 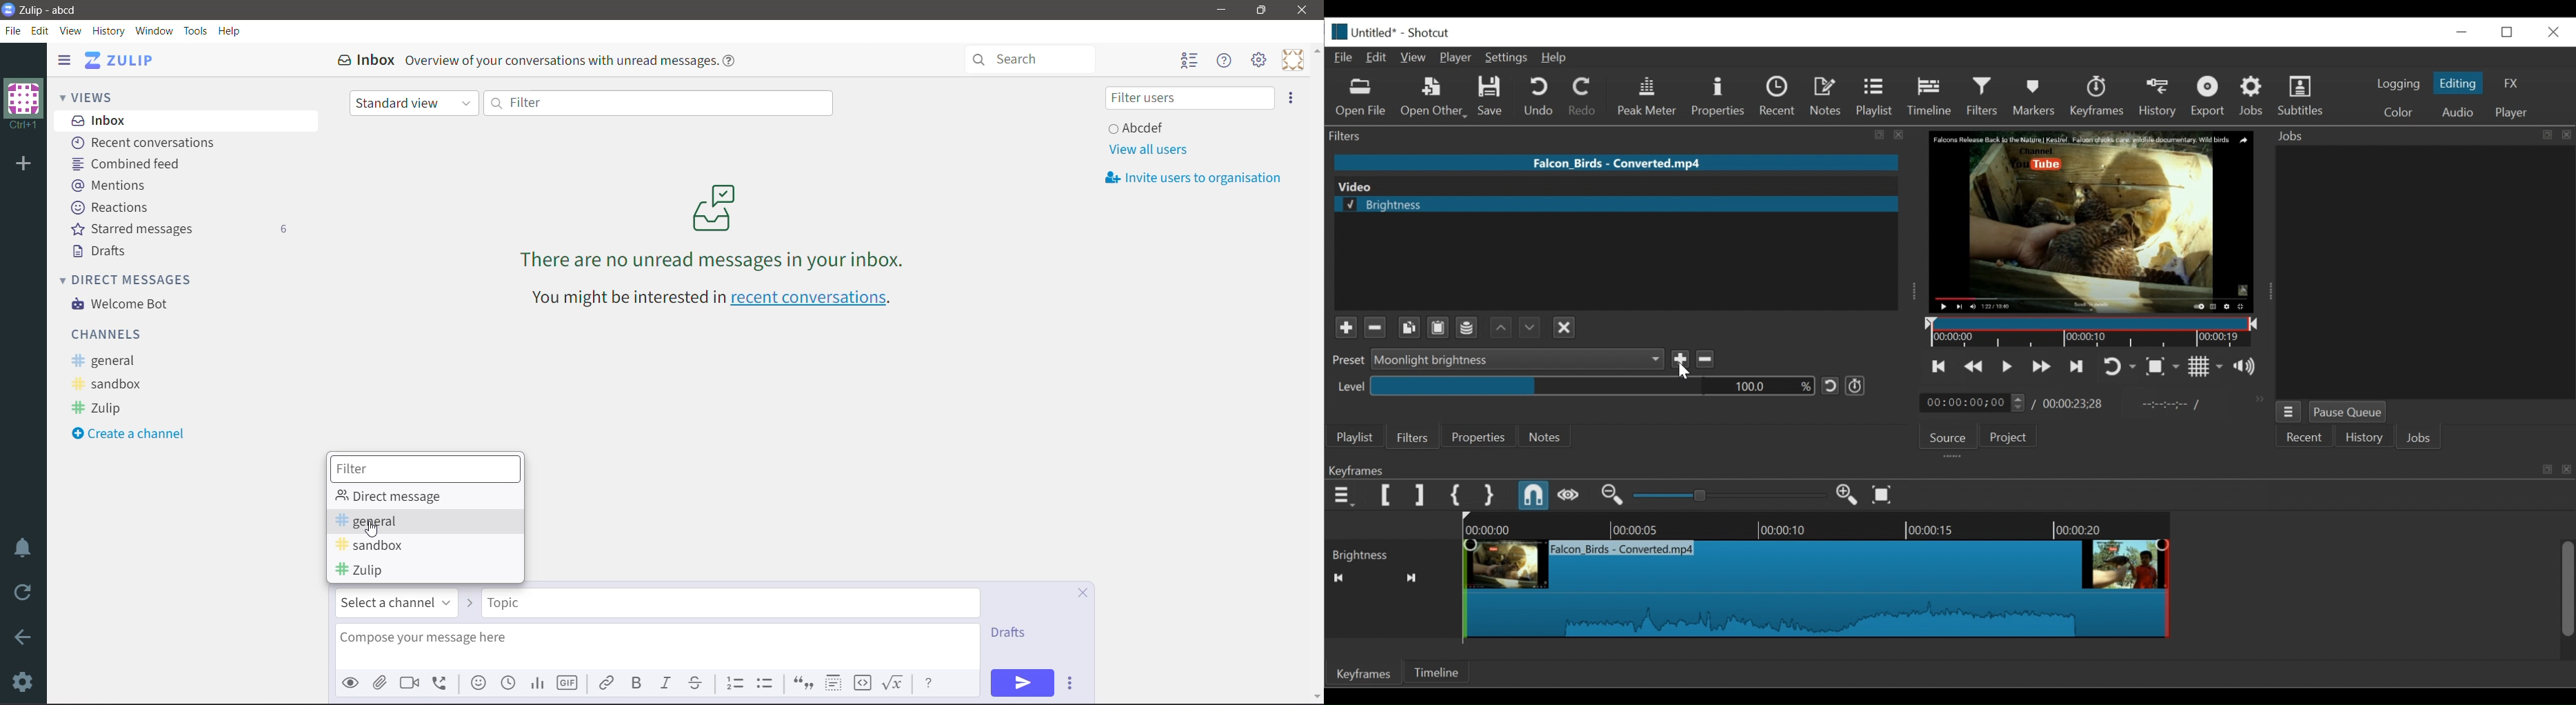 What do you see at coordinates (1940, 366) in the screenshot?
I see `Skip to the previous point` at bounding box center [1940, 366].